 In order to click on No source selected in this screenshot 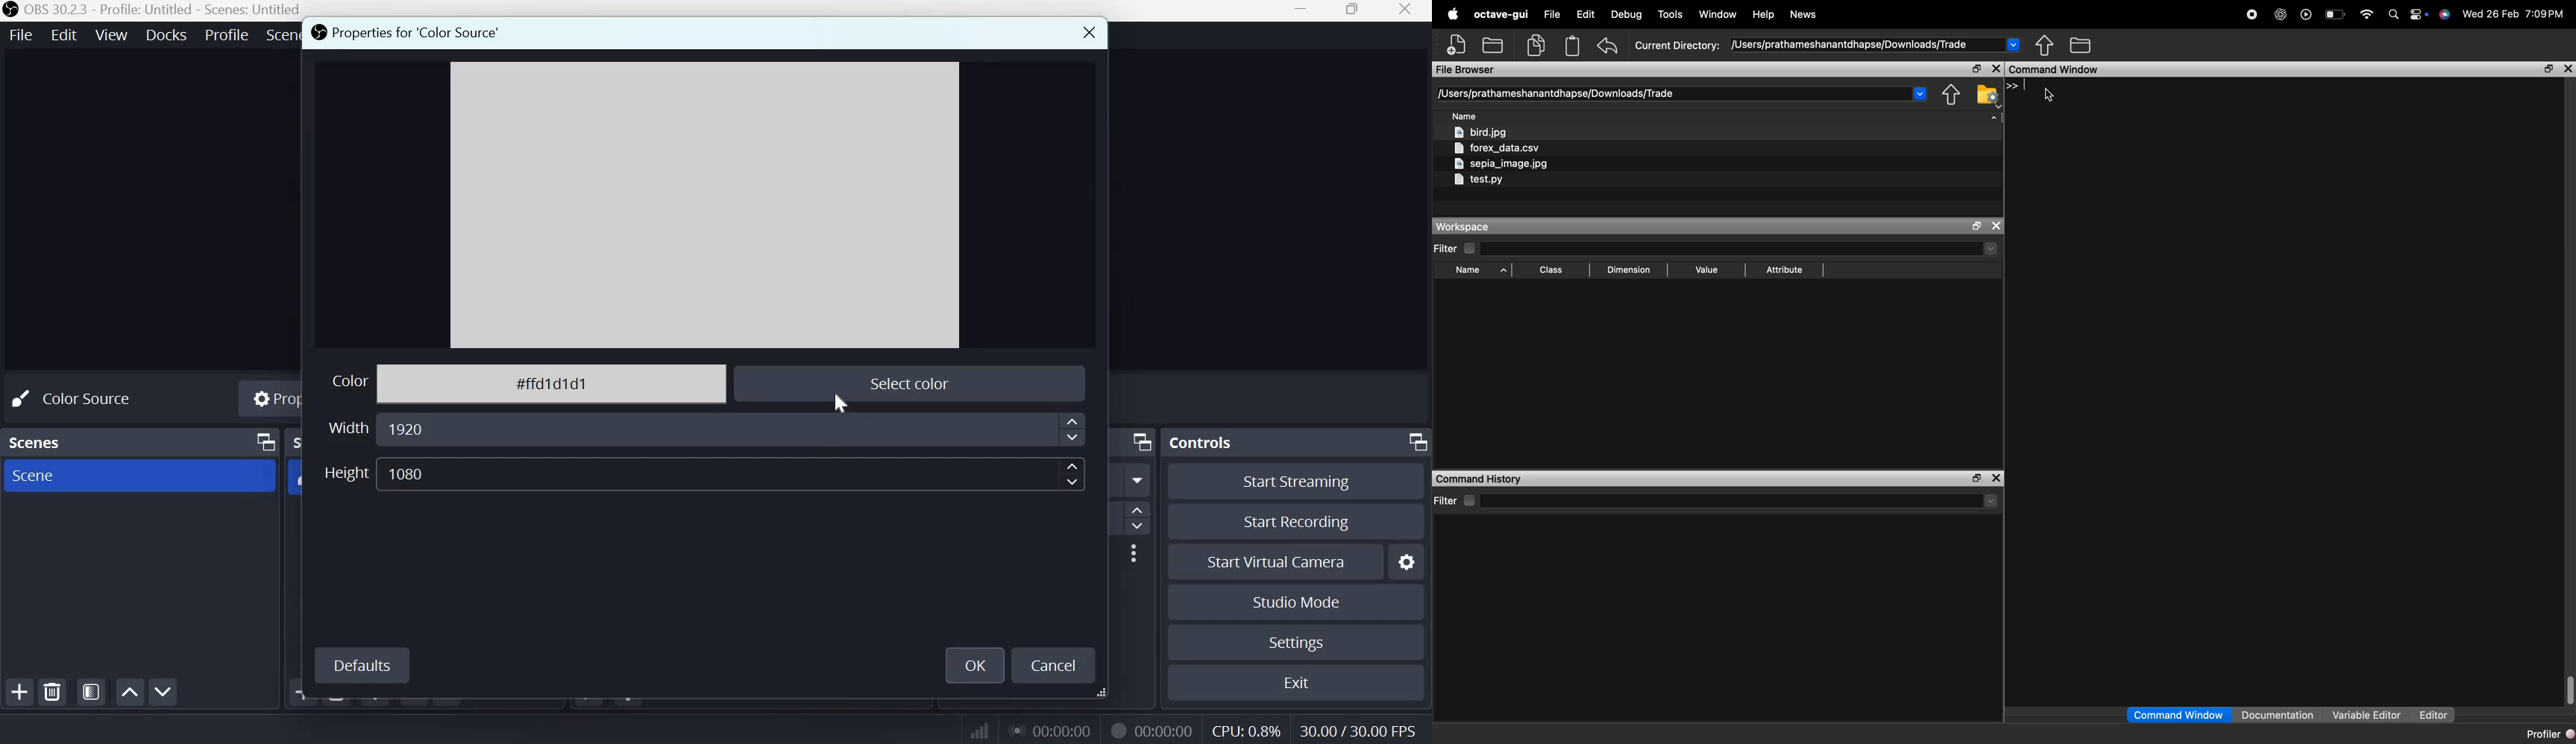, I will do `click(87, 397)`.